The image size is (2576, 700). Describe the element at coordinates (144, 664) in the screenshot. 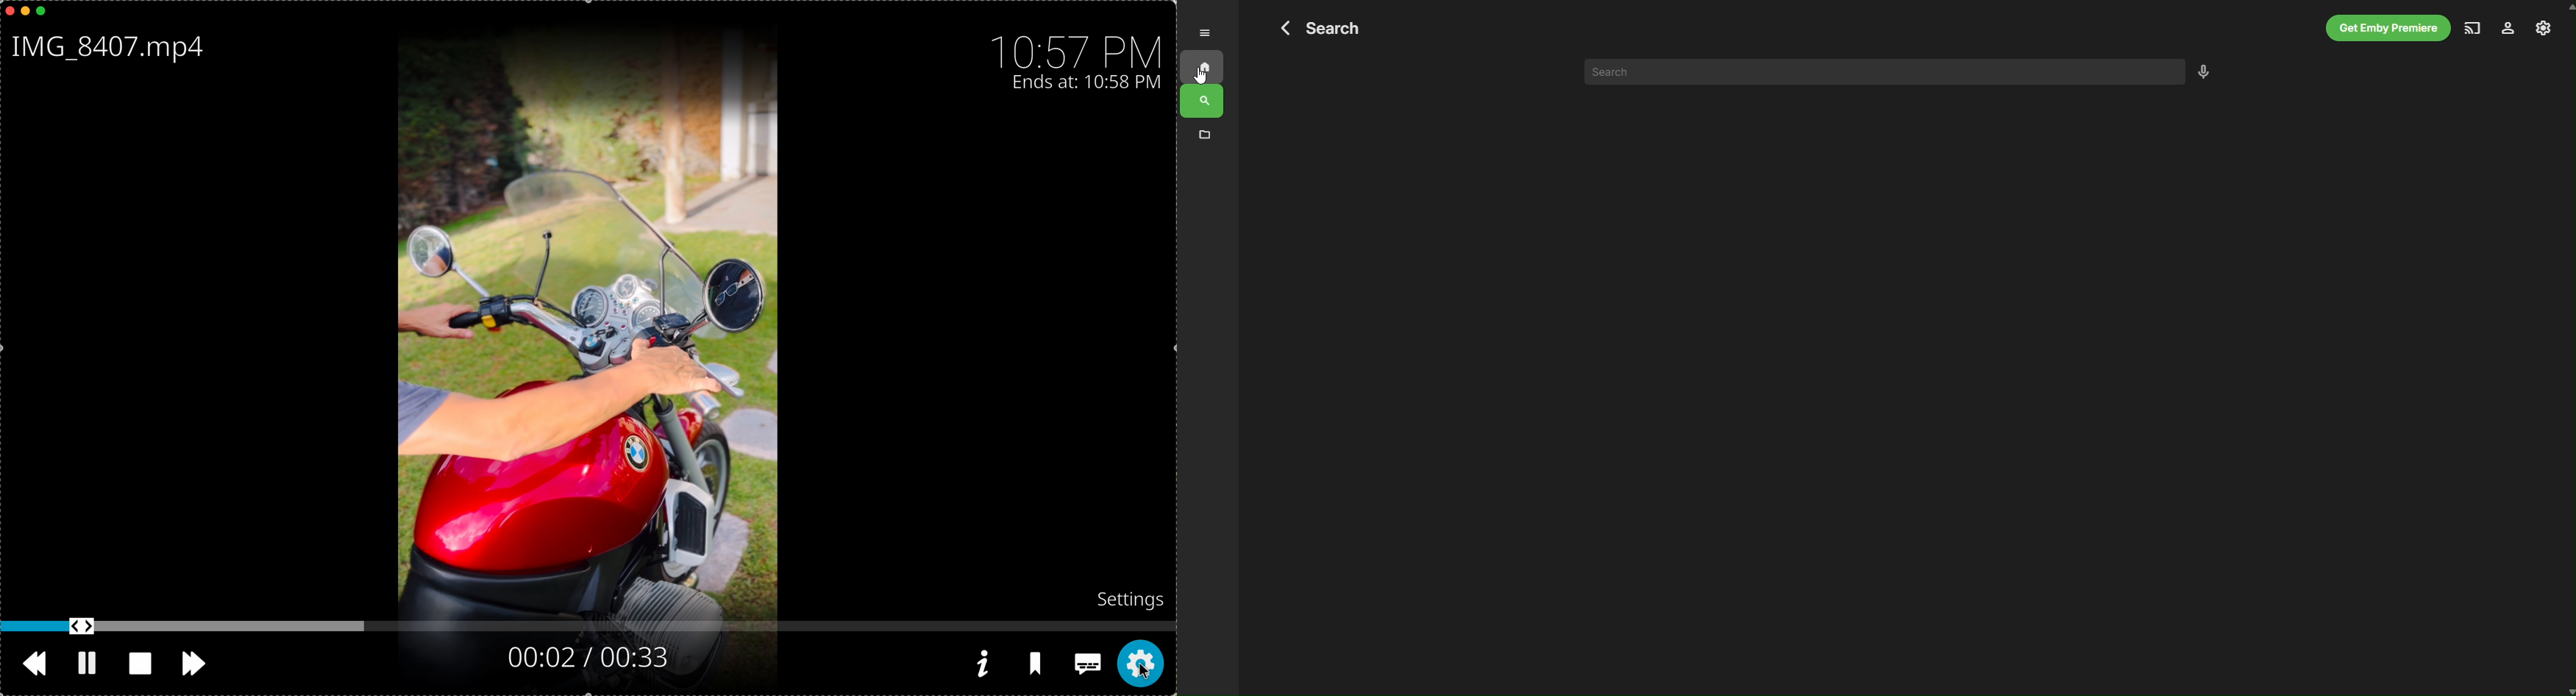

I see `stop` at that location.